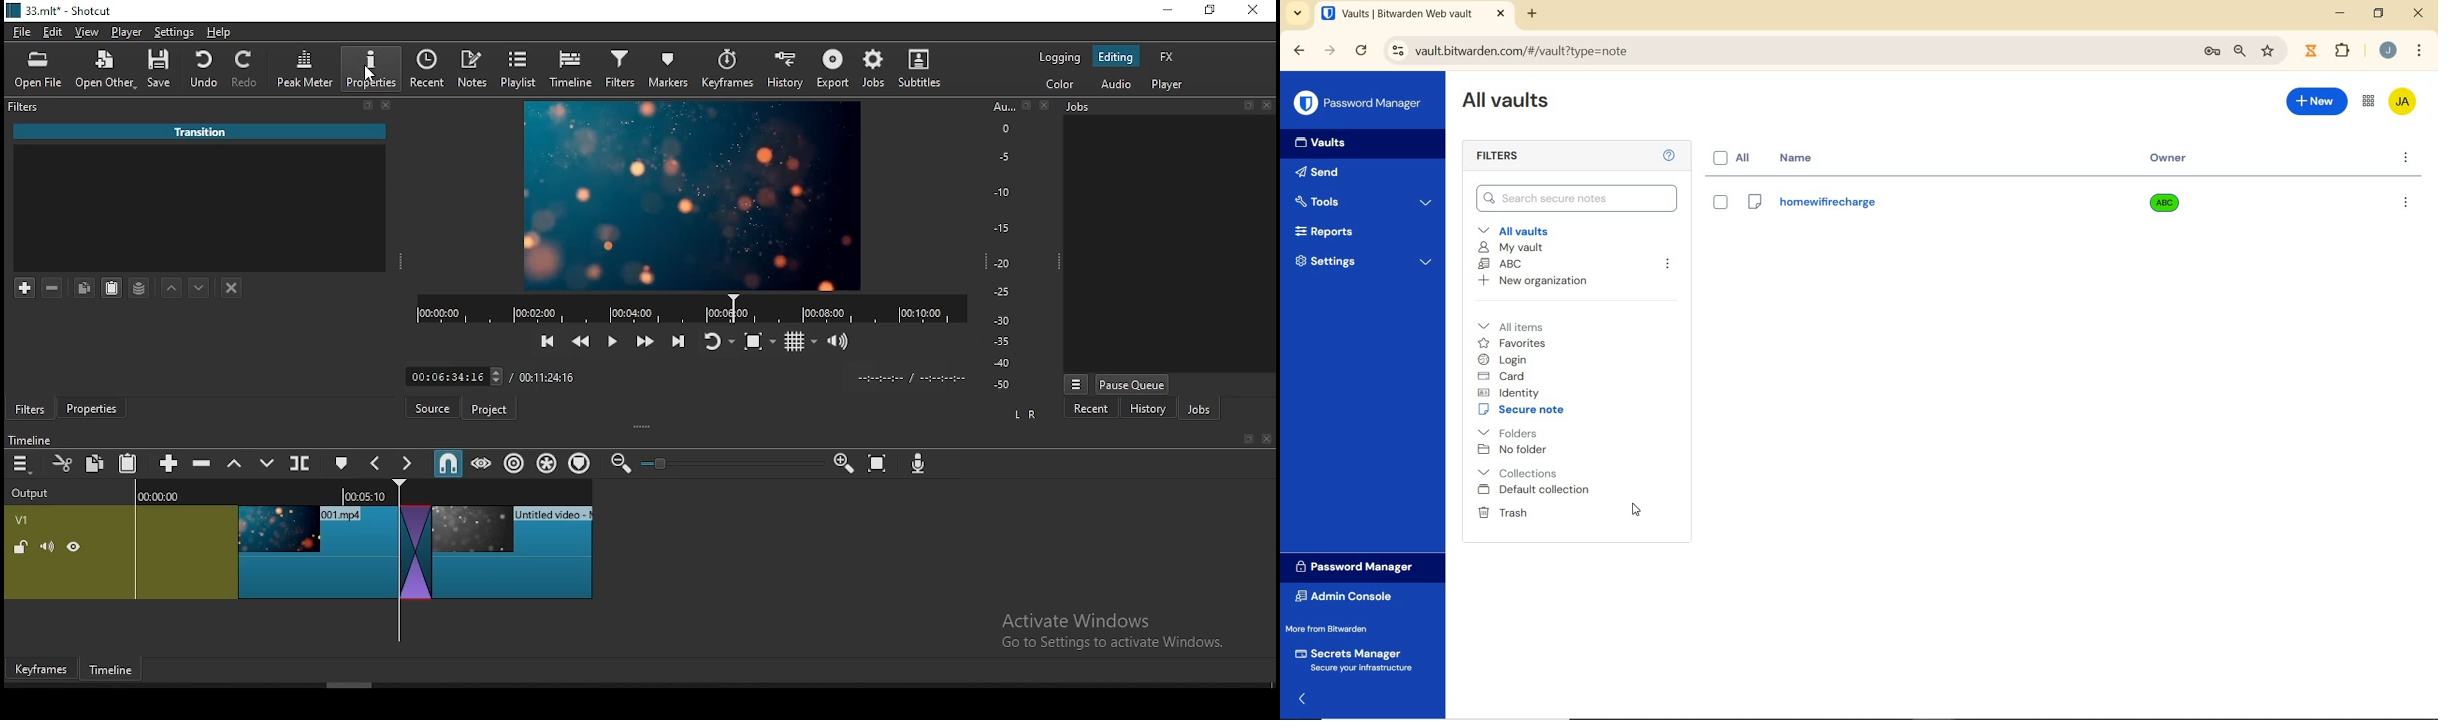 The height and width of the screenshot is (728, 2464). Describe the element at coordinates (267, 464) in the screenshot. I see `overwrite` at that location.